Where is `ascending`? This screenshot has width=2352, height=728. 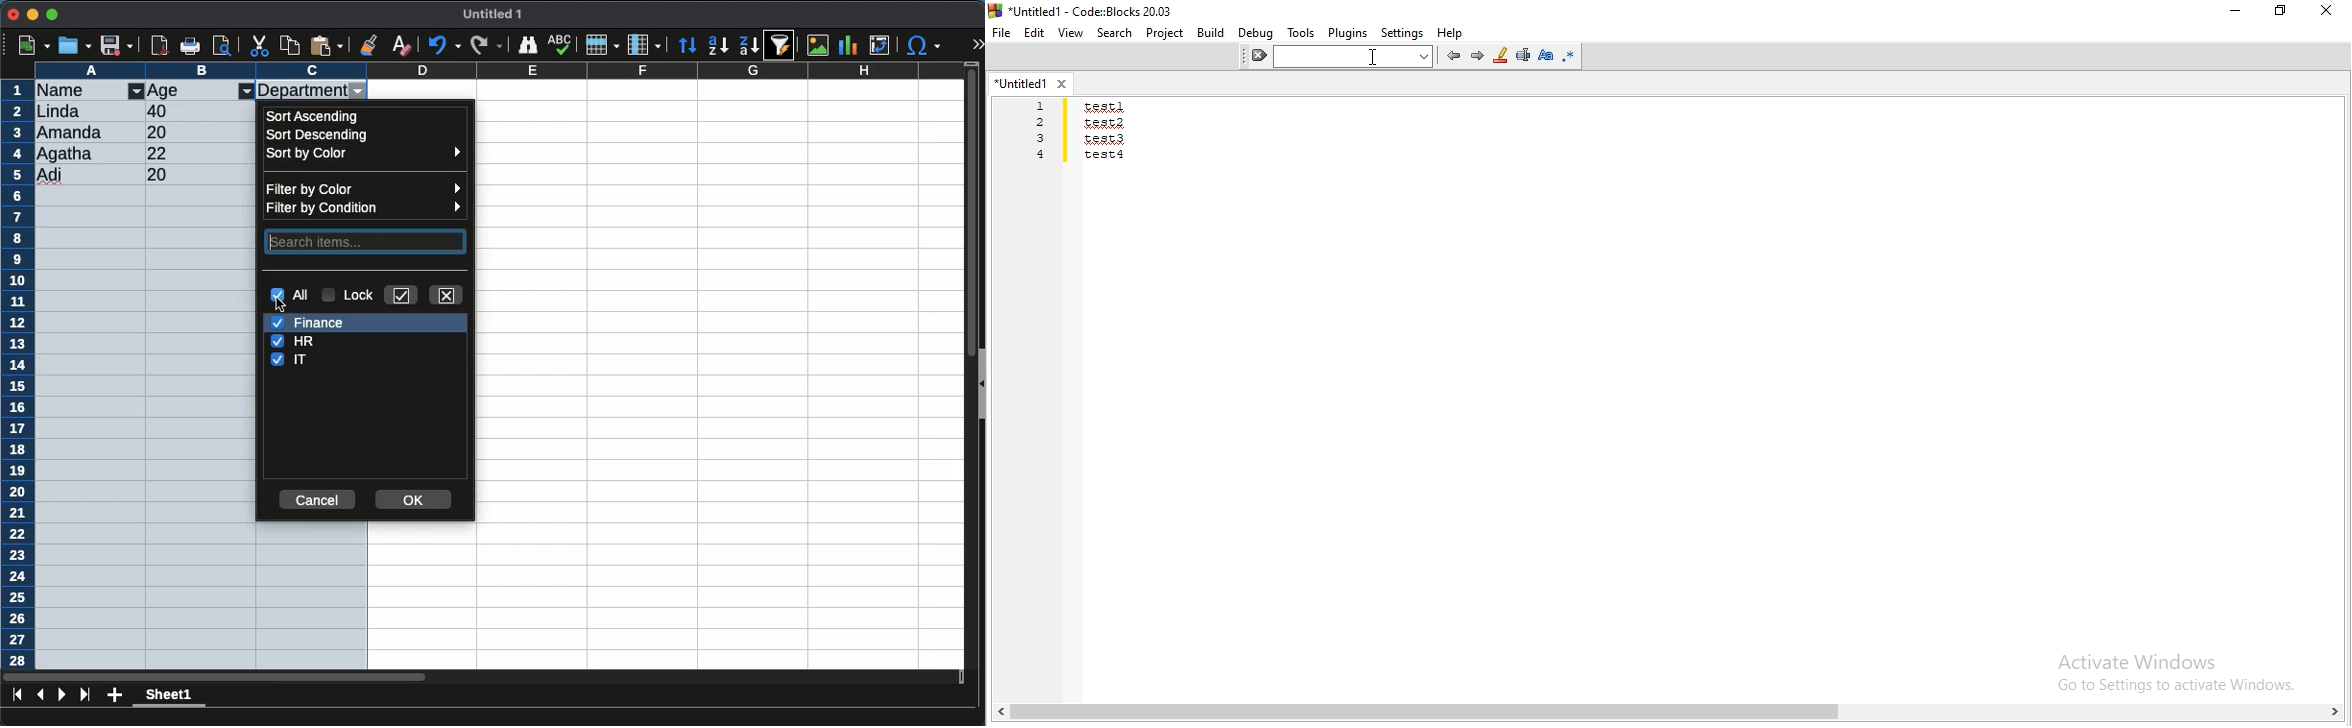
ascending is located at coordinates (315, 115).